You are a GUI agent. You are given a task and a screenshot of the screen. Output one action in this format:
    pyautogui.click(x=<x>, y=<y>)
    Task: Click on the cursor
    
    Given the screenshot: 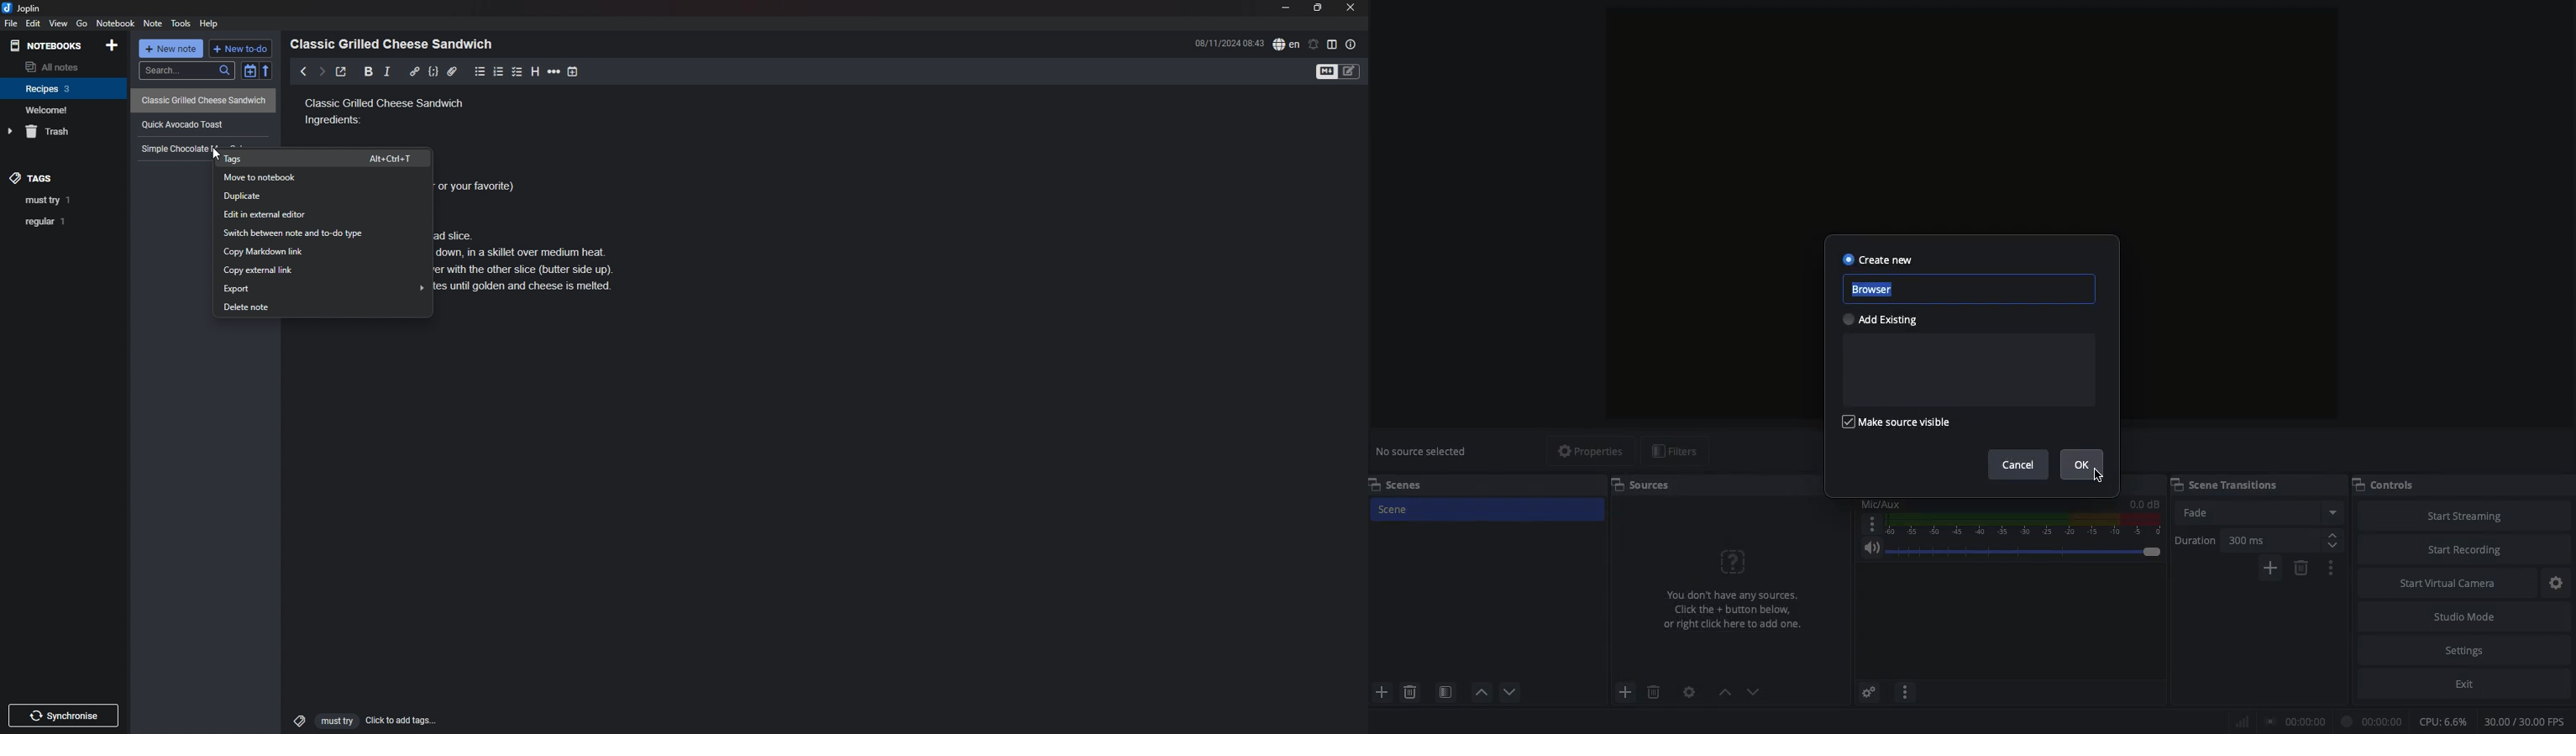 What is the action you would take?
    pyautogui.click(x=2100, y=480)
    